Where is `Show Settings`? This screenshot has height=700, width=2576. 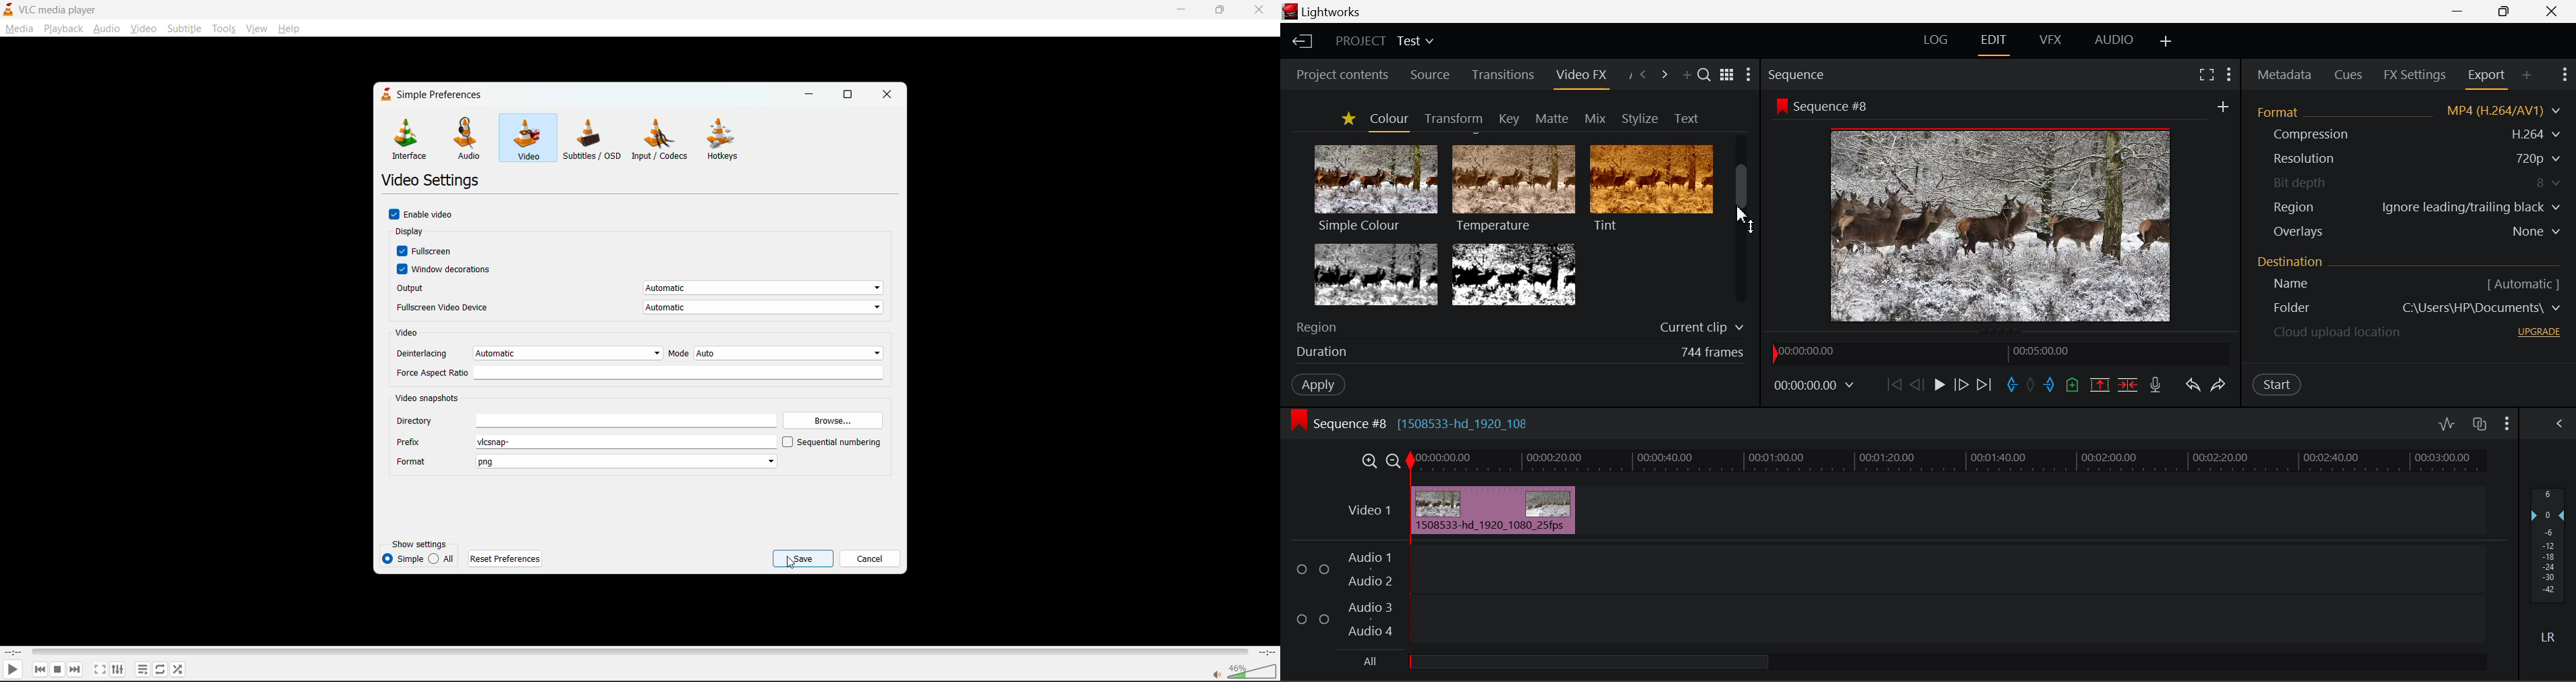 Show Settings is located at coordinates (1749, 74).